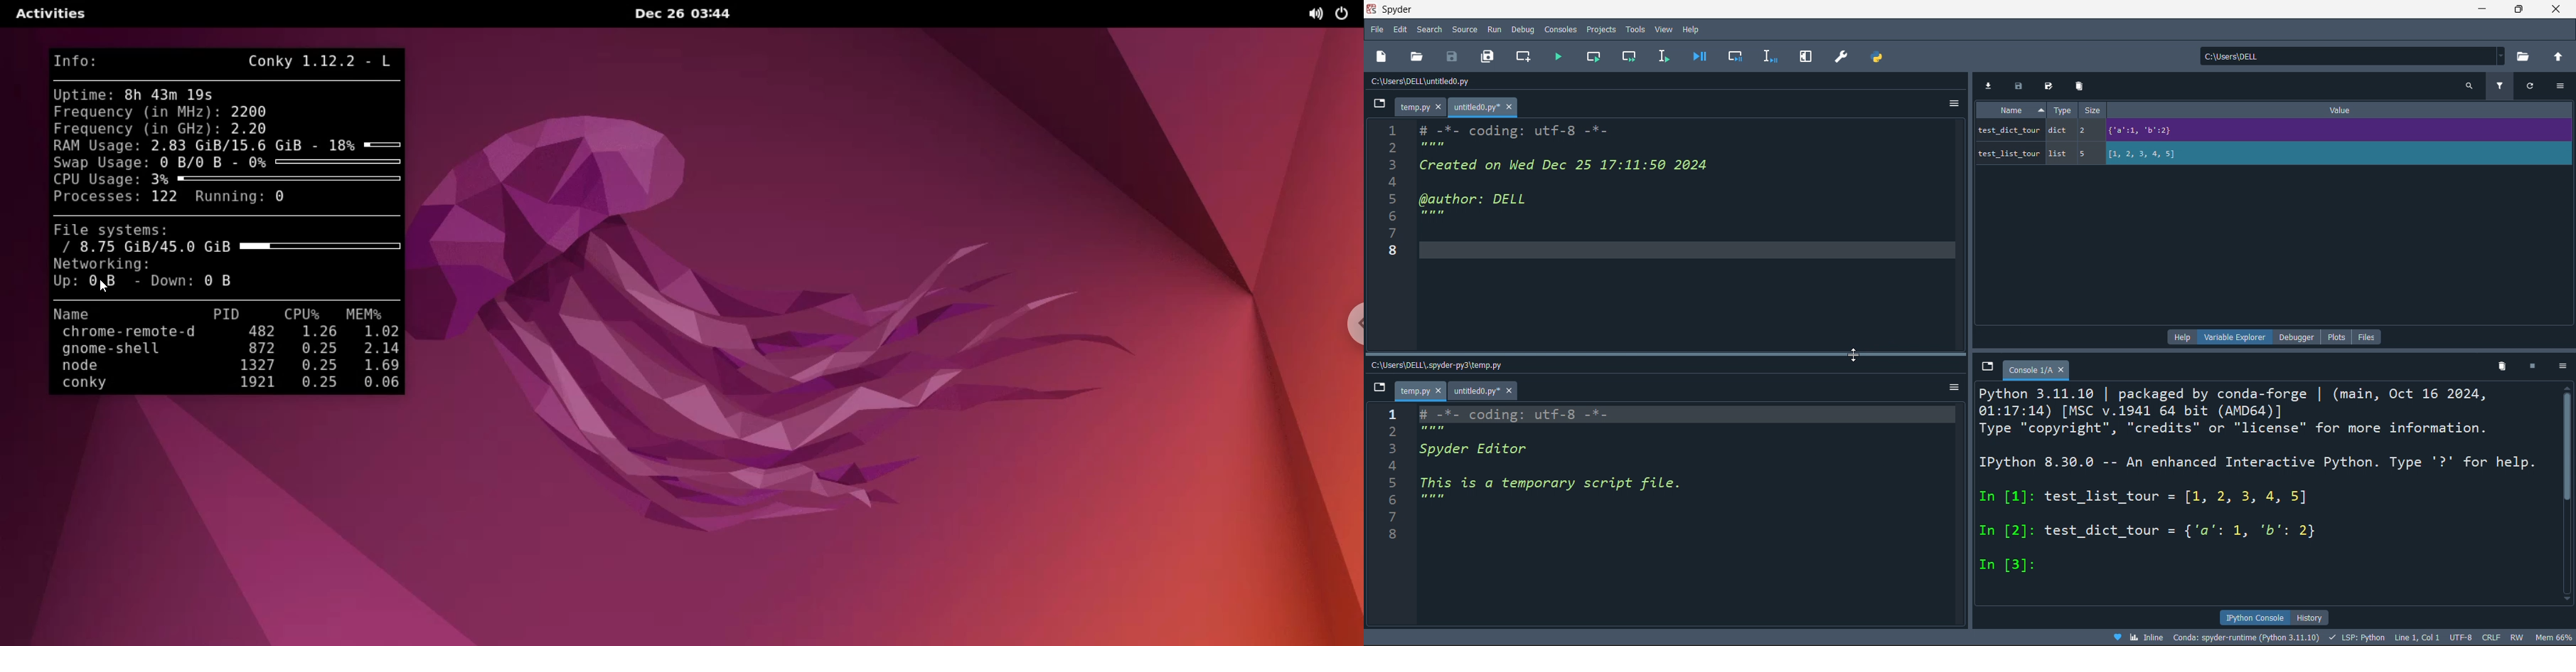 The width and height of the screenshot is (2576, 672). I want to click on 1 # -*¥- coding: utf-8 -*-, so click(1525, 413).